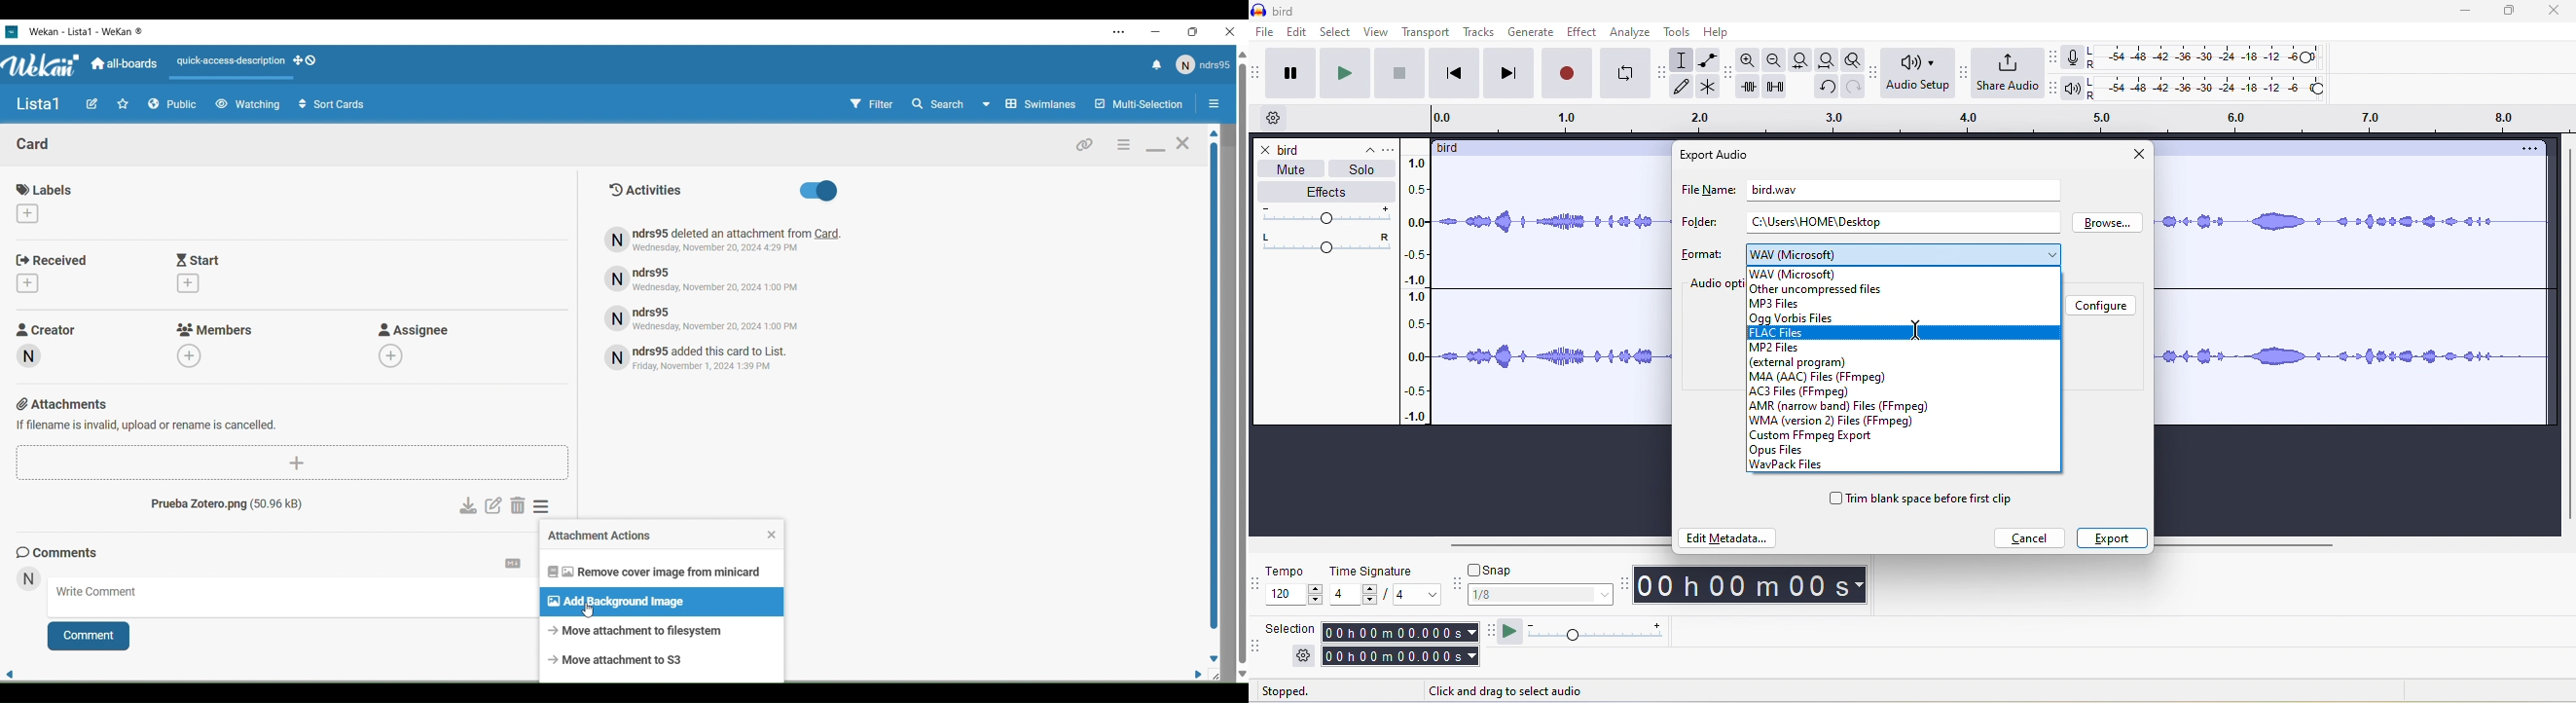 The image size is (2576, 728). Describe the element at coordinates (1349, 74) in the screenshot. I see `play` at that location.